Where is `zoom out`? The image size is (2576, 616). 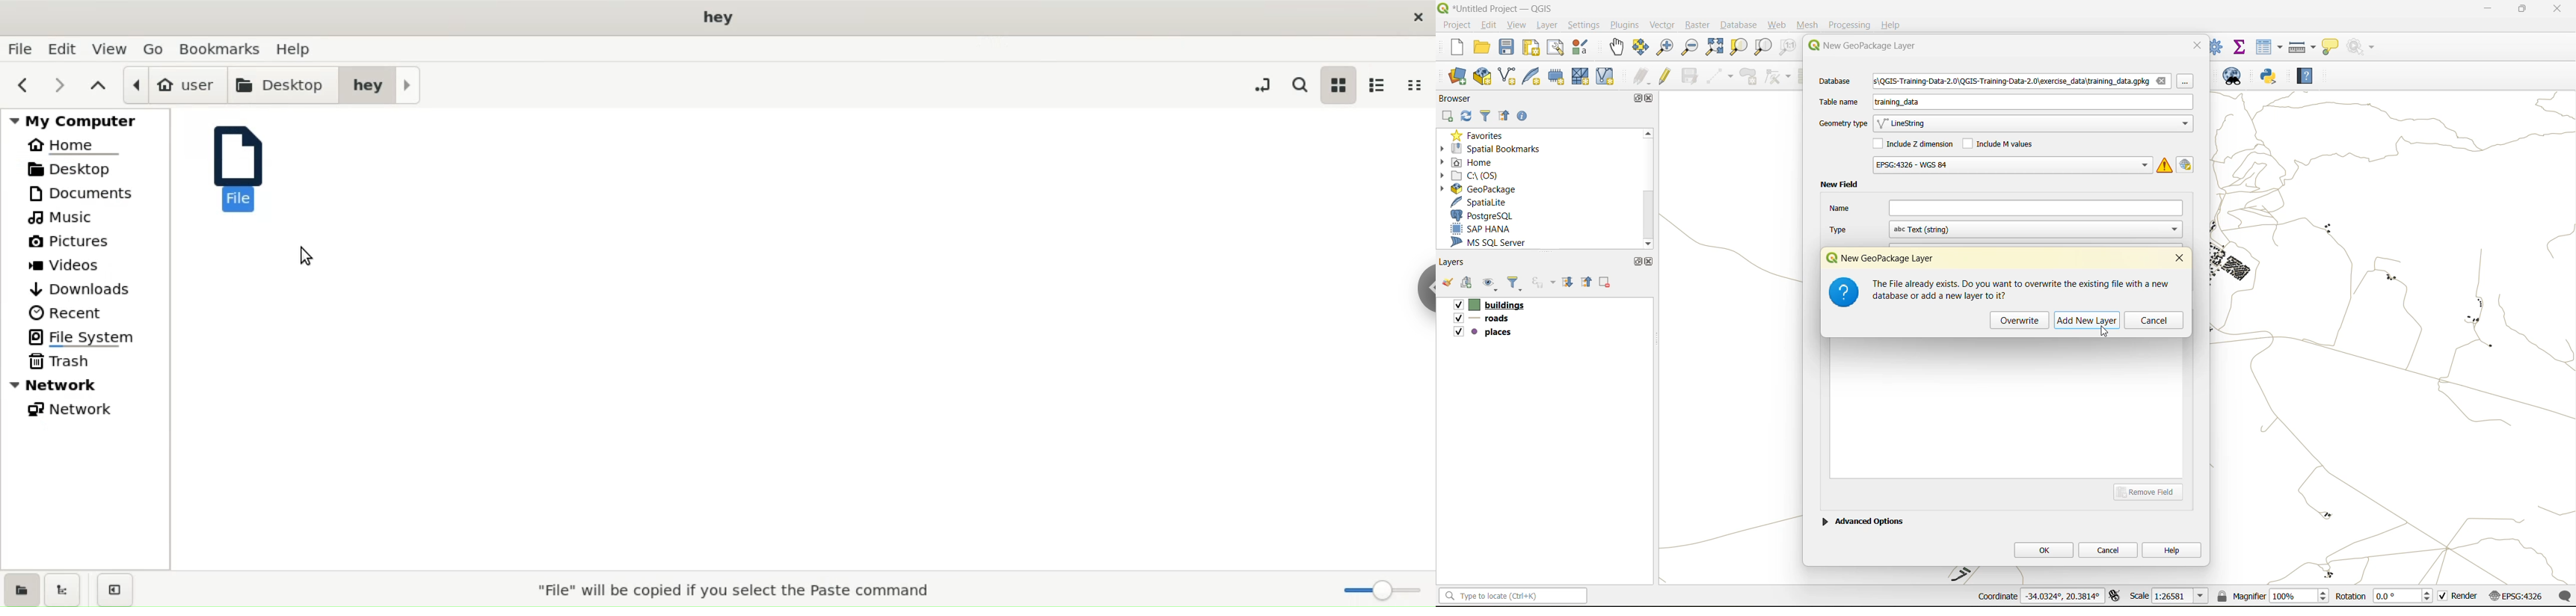
zoom out is located at coordinates (1688, 49).